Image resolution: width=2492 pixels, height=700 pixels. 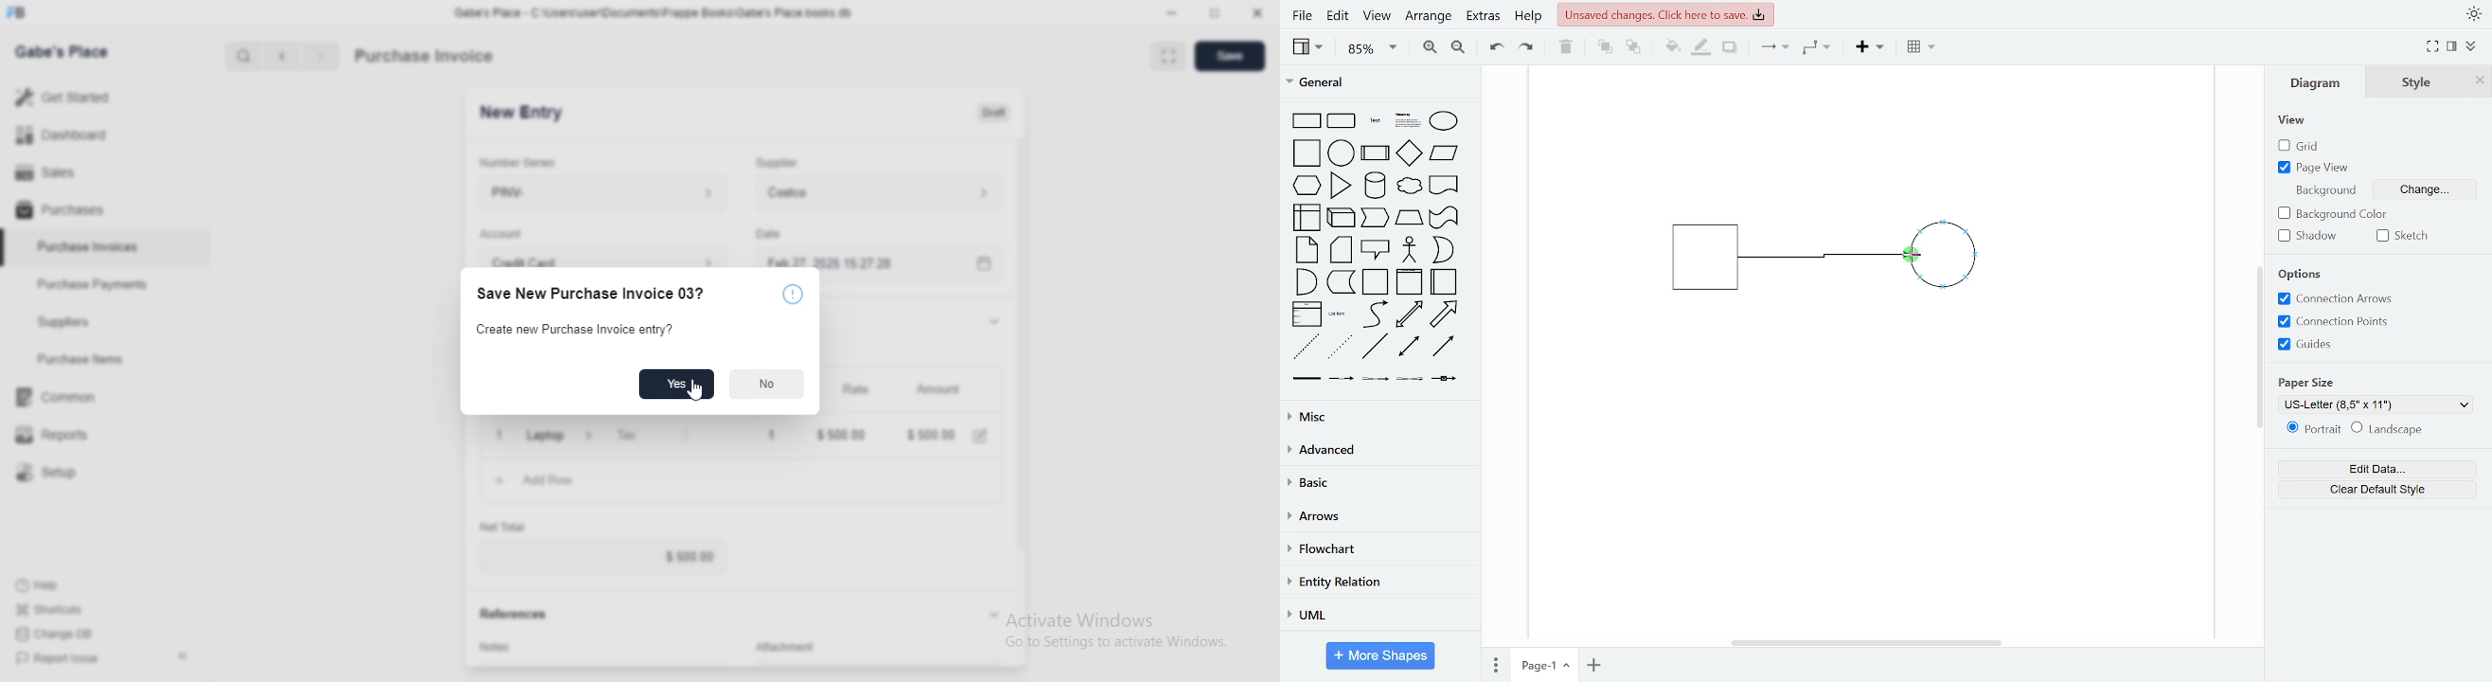 I want to click on PINV-, so click(x=603, y=193).